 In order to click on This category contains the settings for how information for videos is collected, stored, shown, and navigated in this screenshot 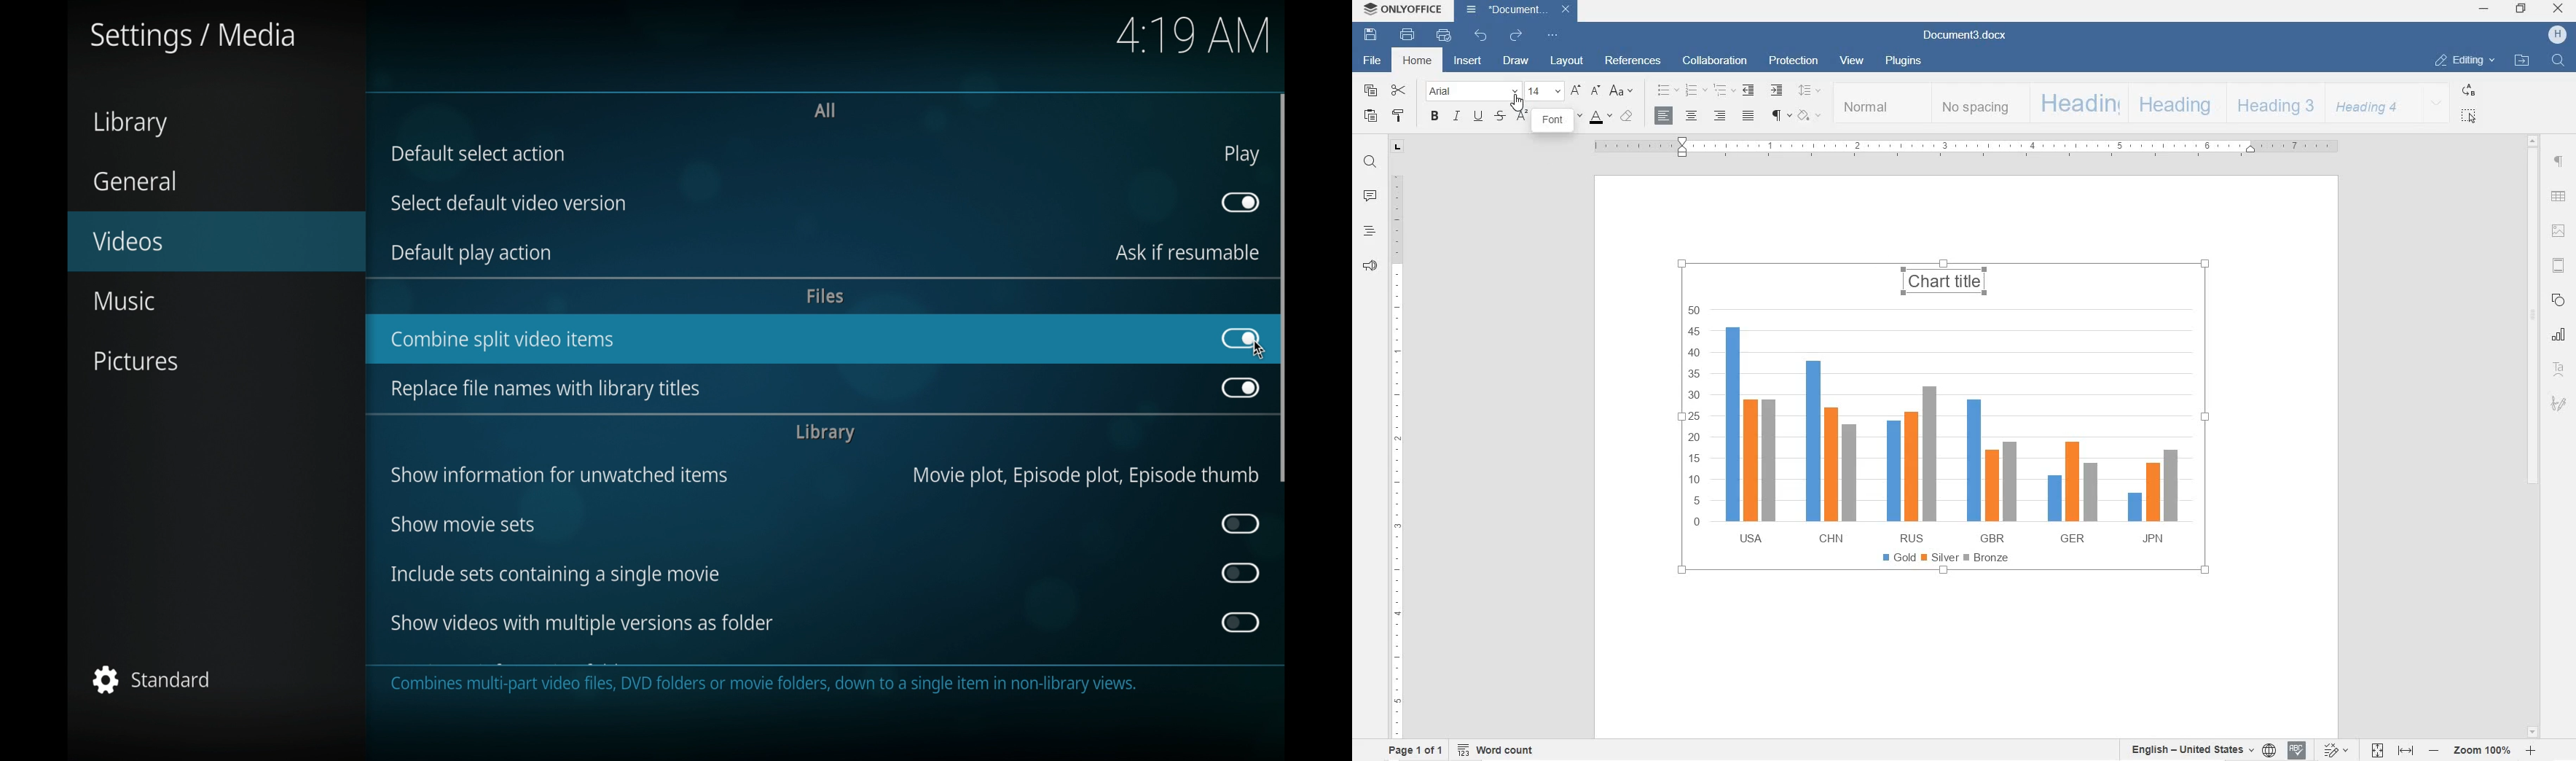, I will do `click(787, 686)`.